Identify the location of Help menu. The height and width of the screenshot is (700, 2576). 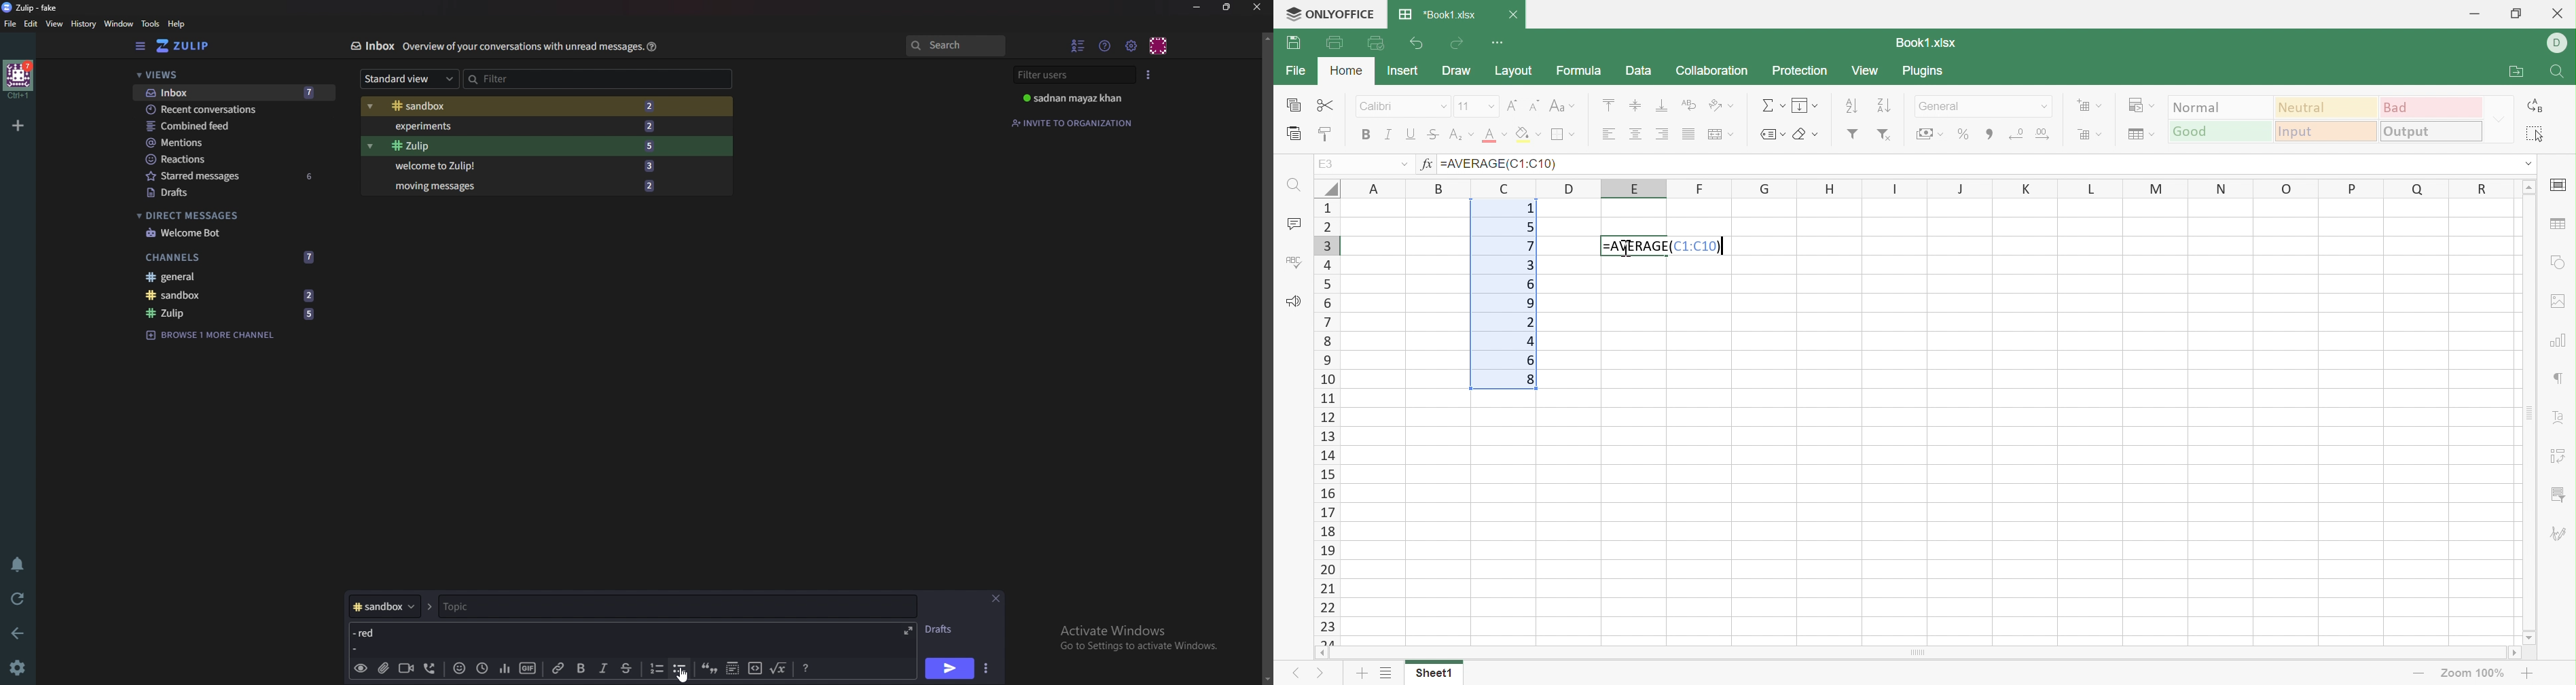
(1106, 45).